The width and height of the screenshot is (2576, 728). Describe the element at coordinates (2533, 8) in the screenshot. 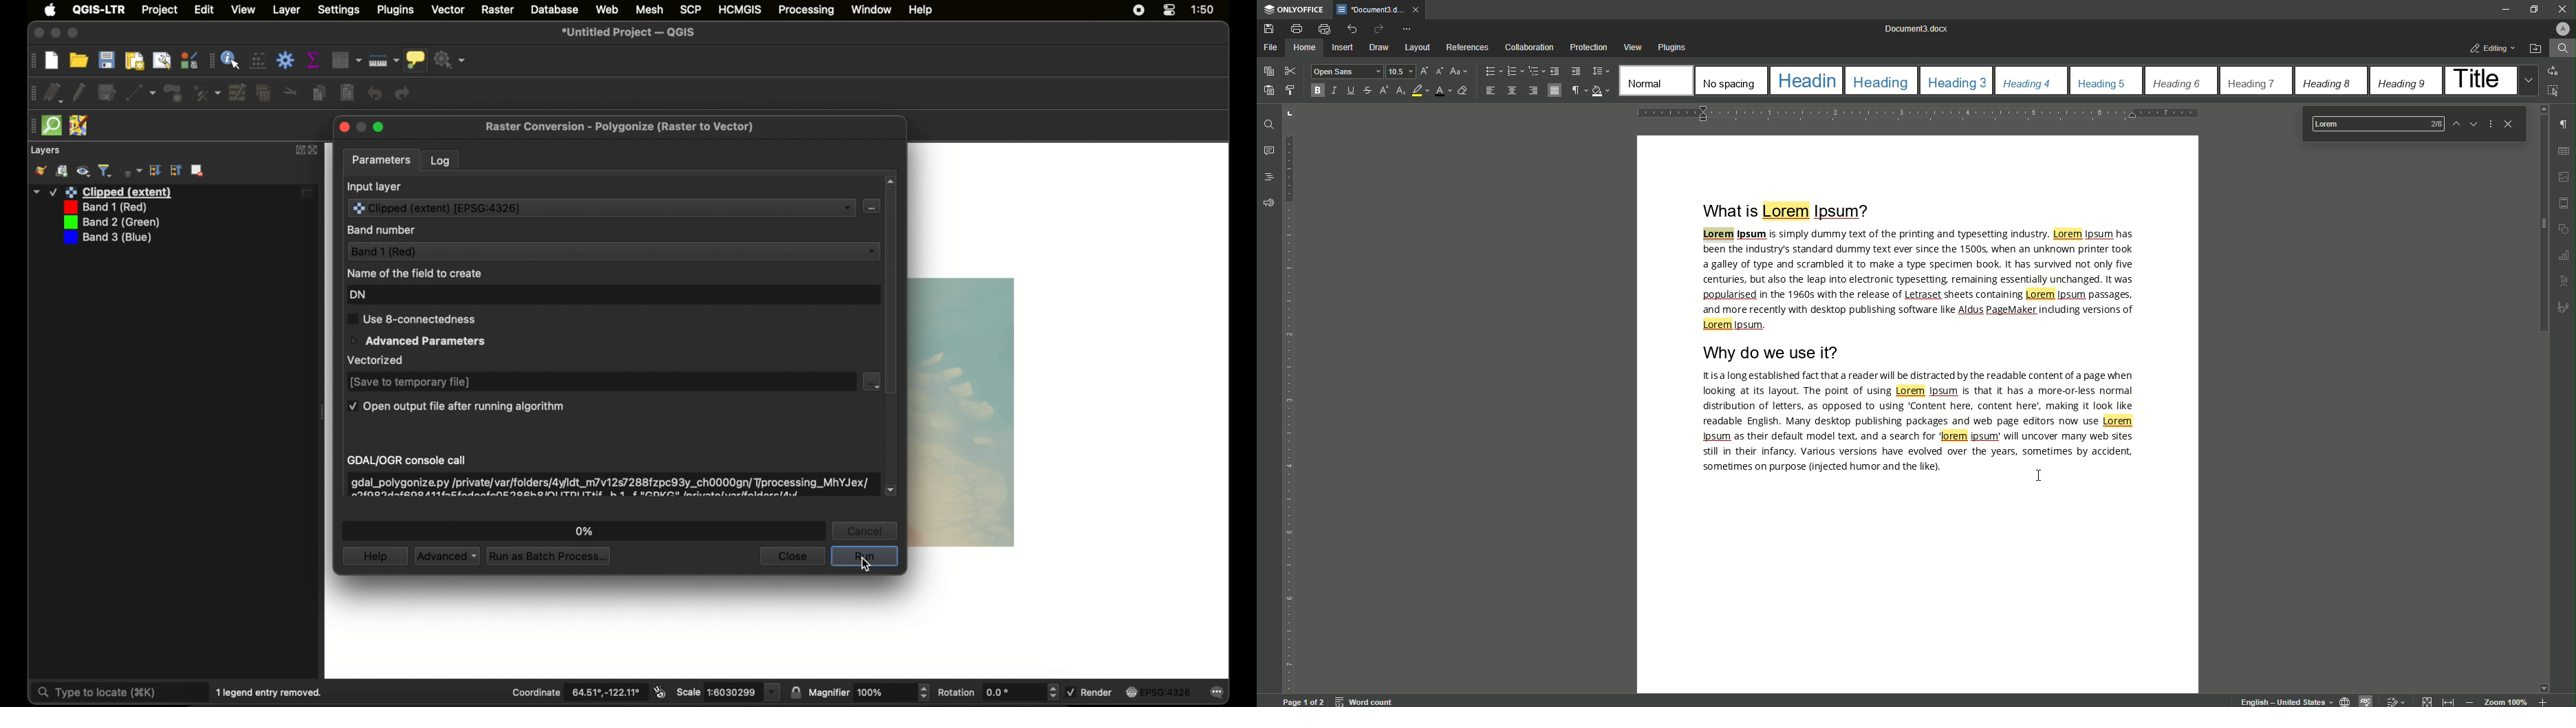

I see `Restore` at that location.